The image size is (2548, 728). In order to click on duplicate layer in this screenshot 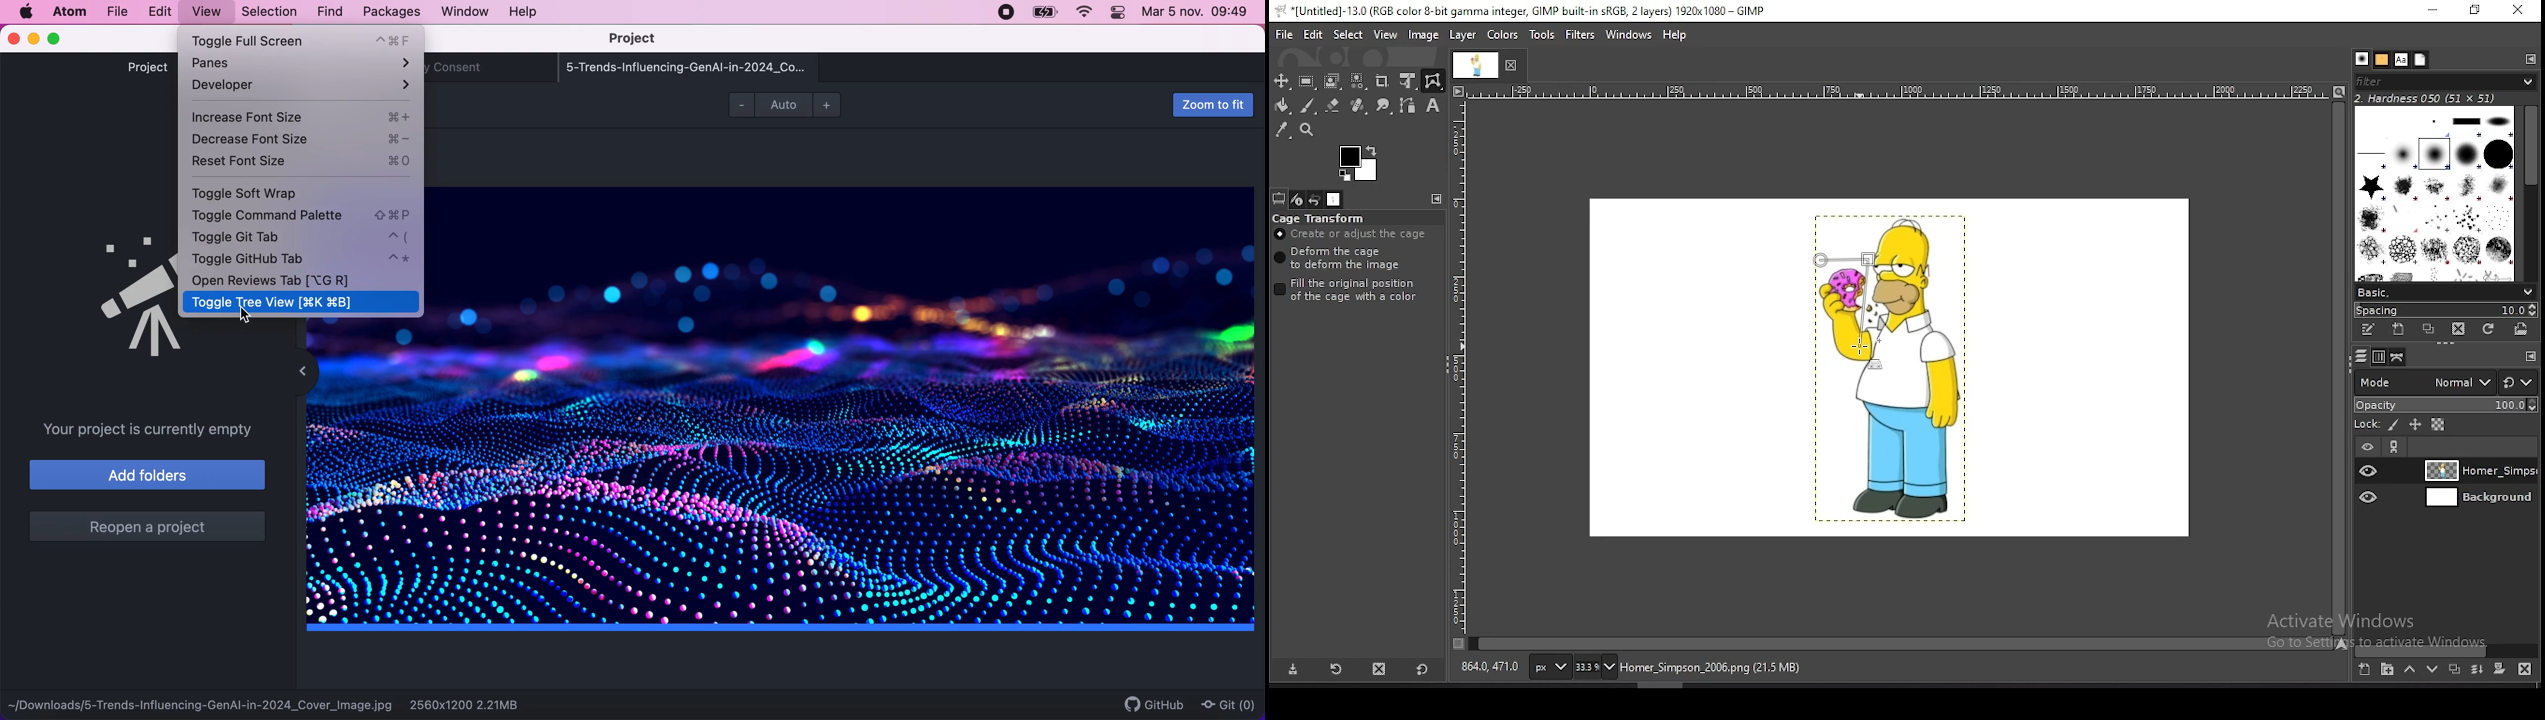, I will do `click(2454, 672)`.